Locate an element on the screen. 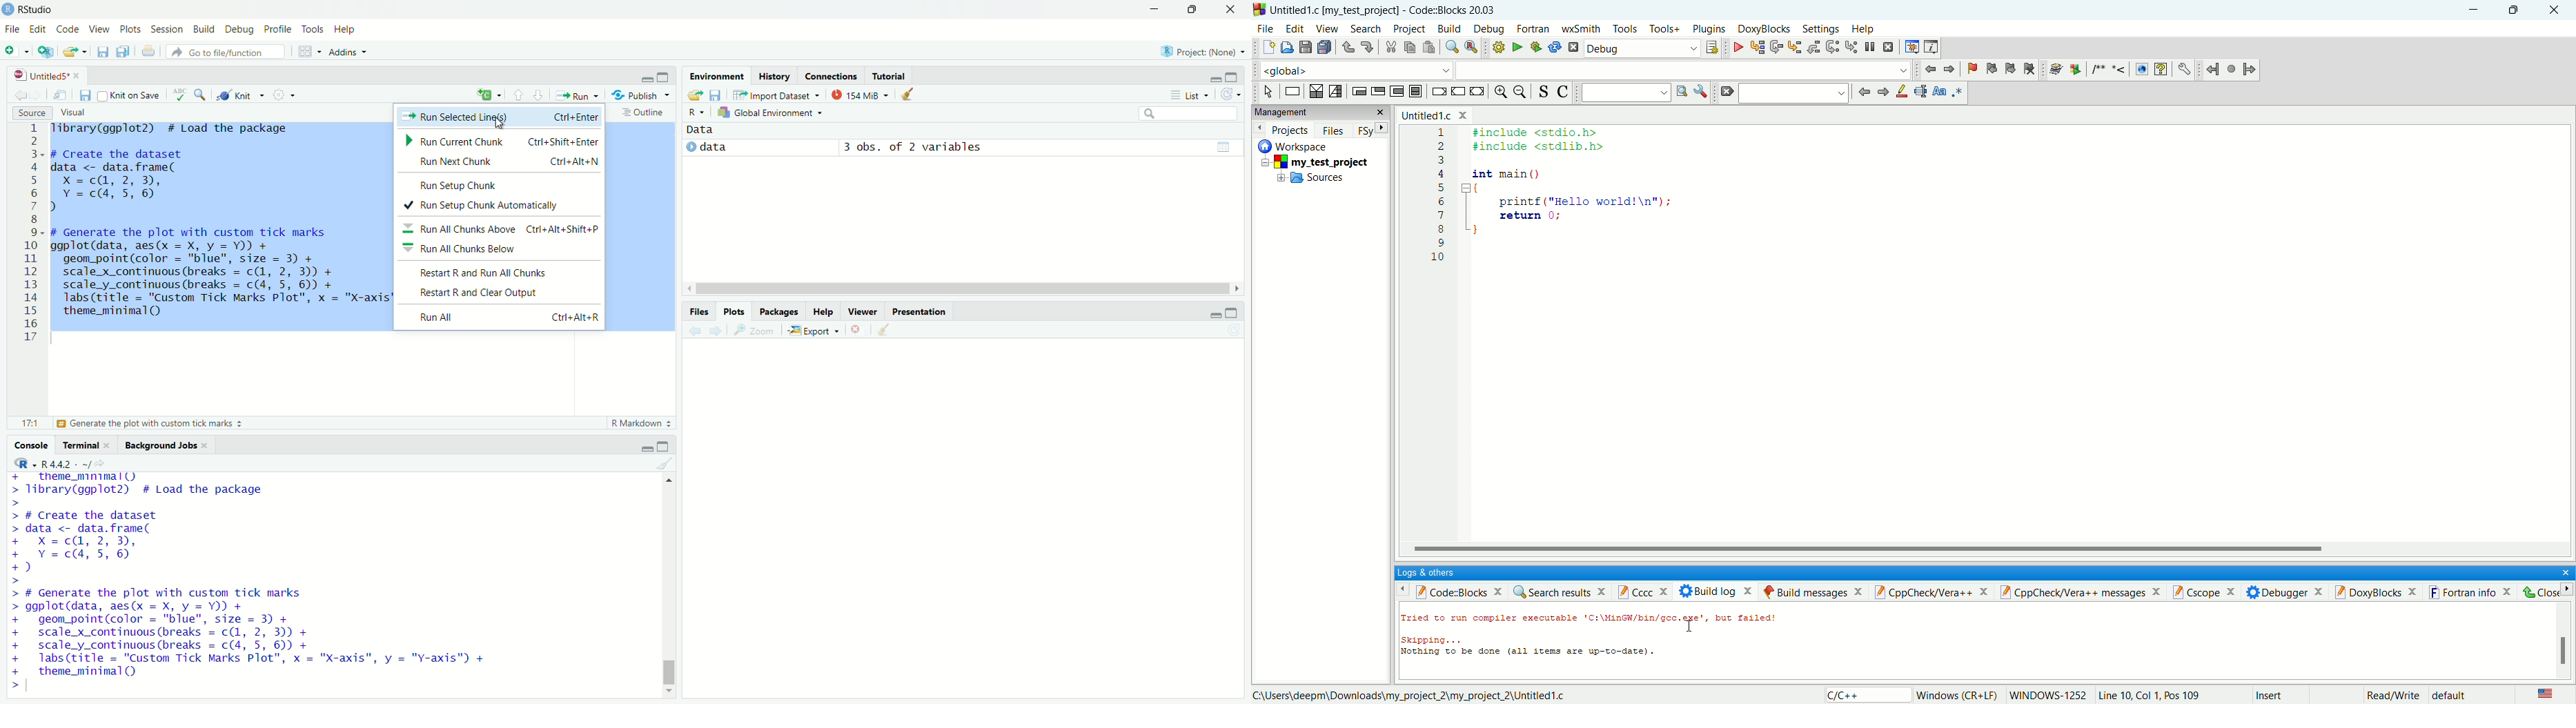 The height and width of the screenshot is (728, 2576). Run All Chunks Below is located at coordinates (498, 246).